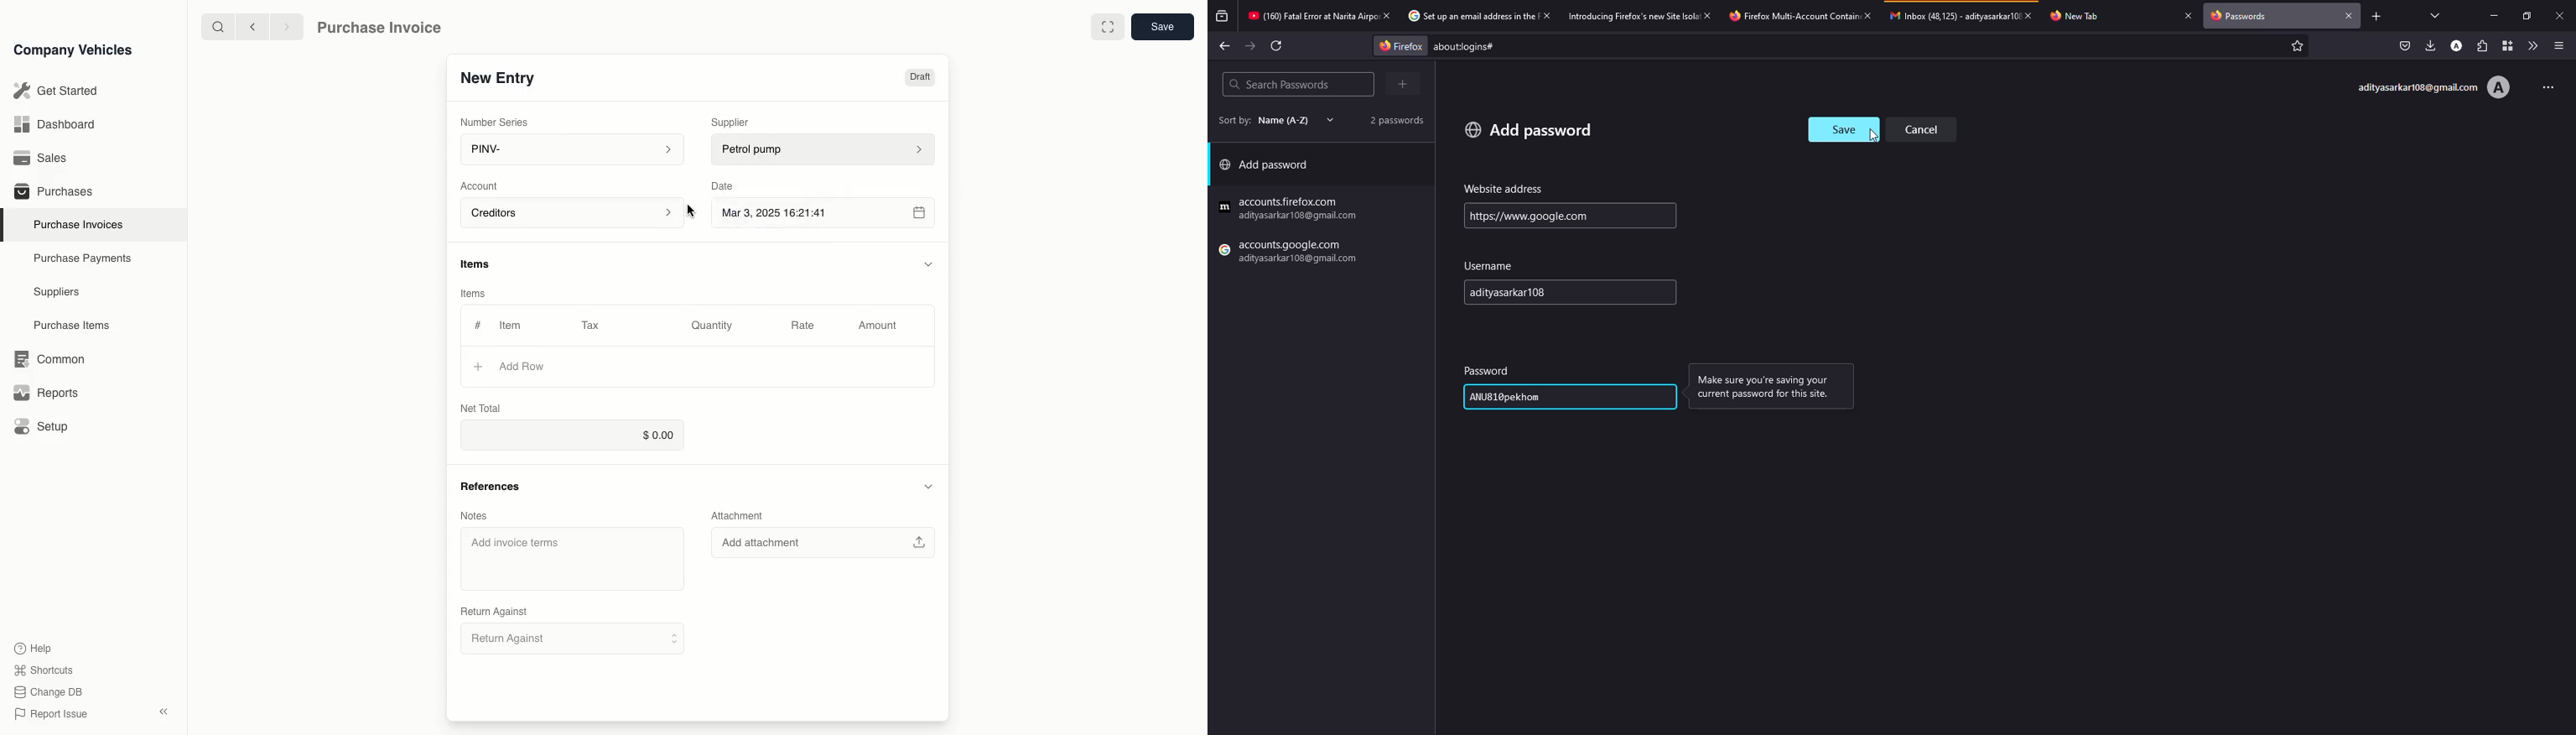  I want to click on close sidebar, so click(165, 710).